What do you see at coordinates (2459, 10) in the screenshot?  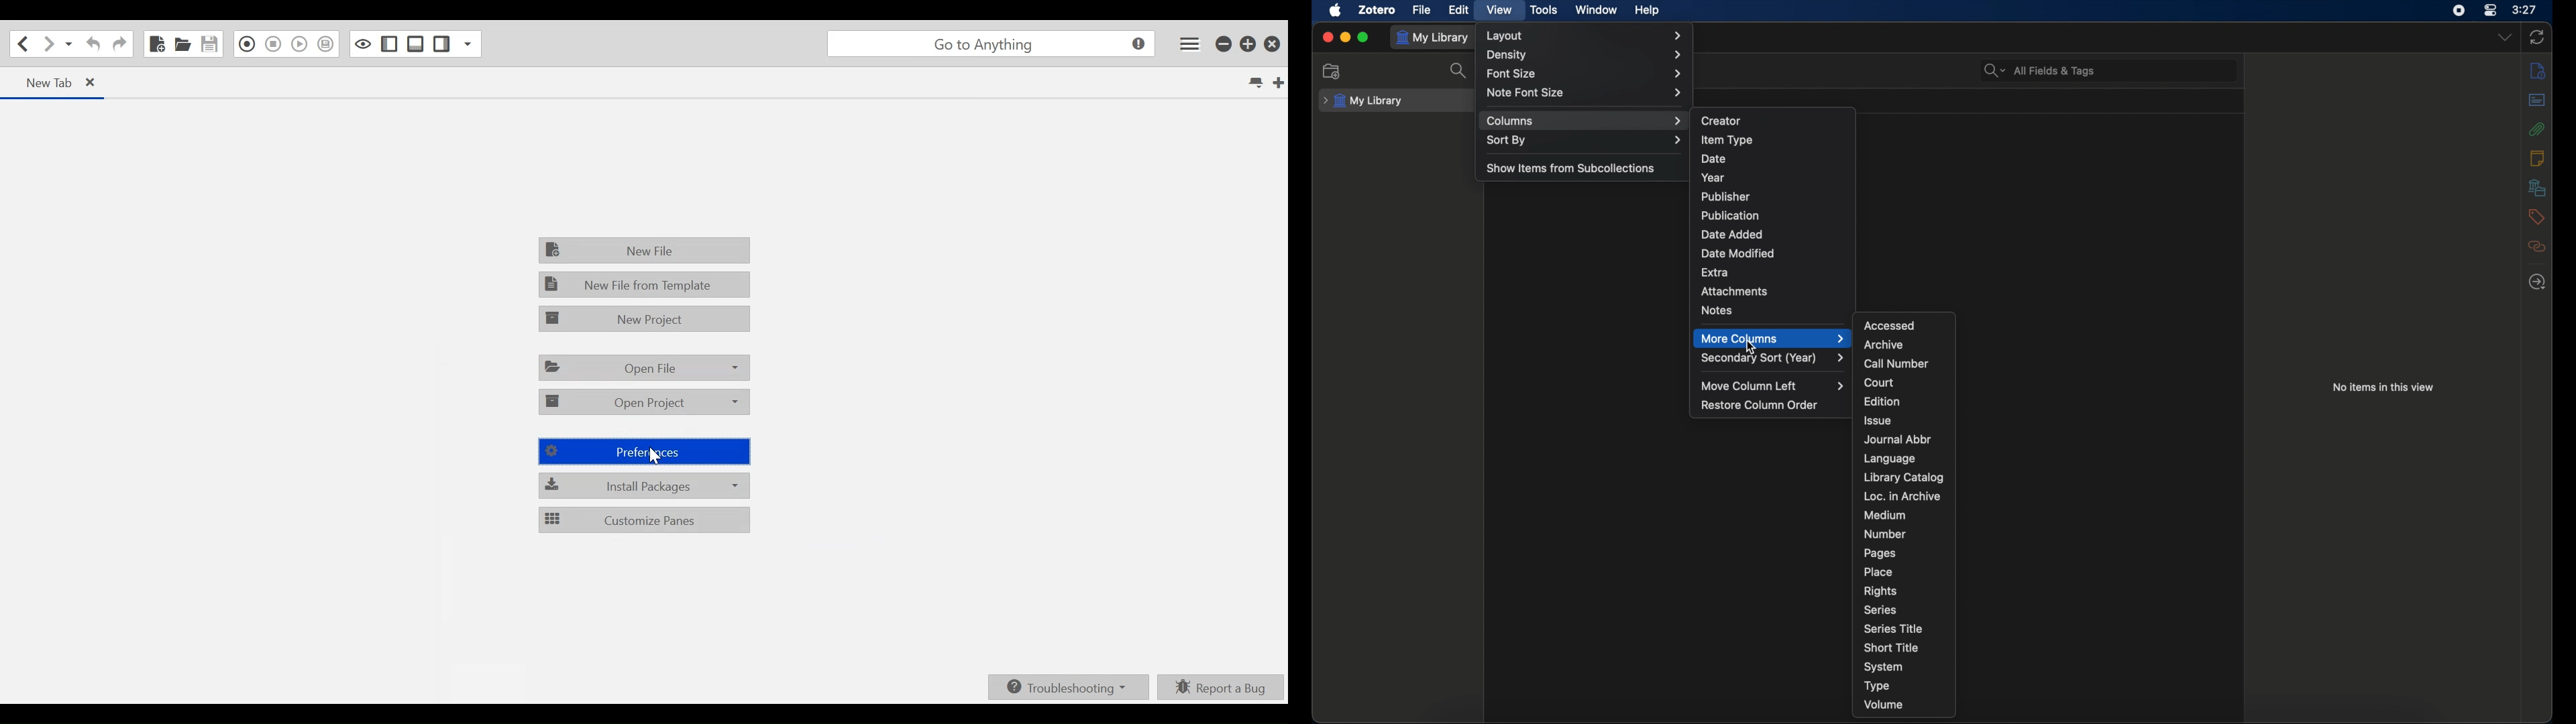 I see `screen recorder ` at bounding box center [2459, 10].